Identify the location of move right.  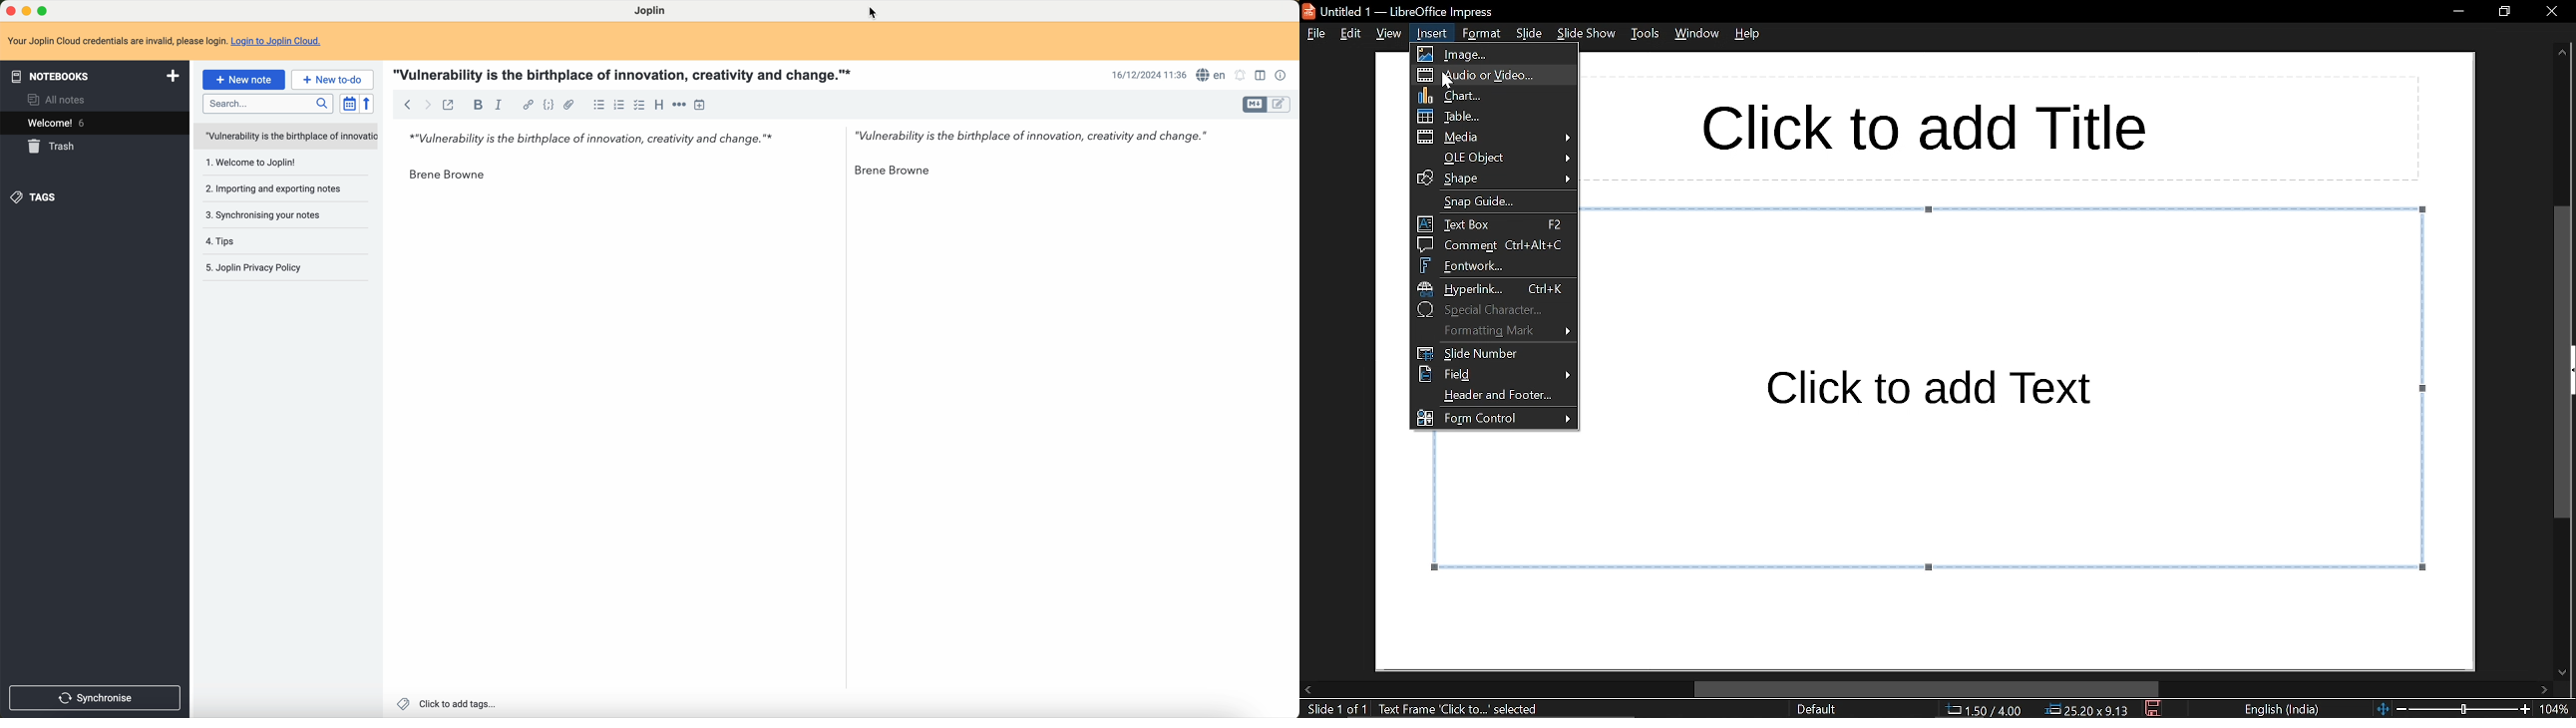
(2545, 689).